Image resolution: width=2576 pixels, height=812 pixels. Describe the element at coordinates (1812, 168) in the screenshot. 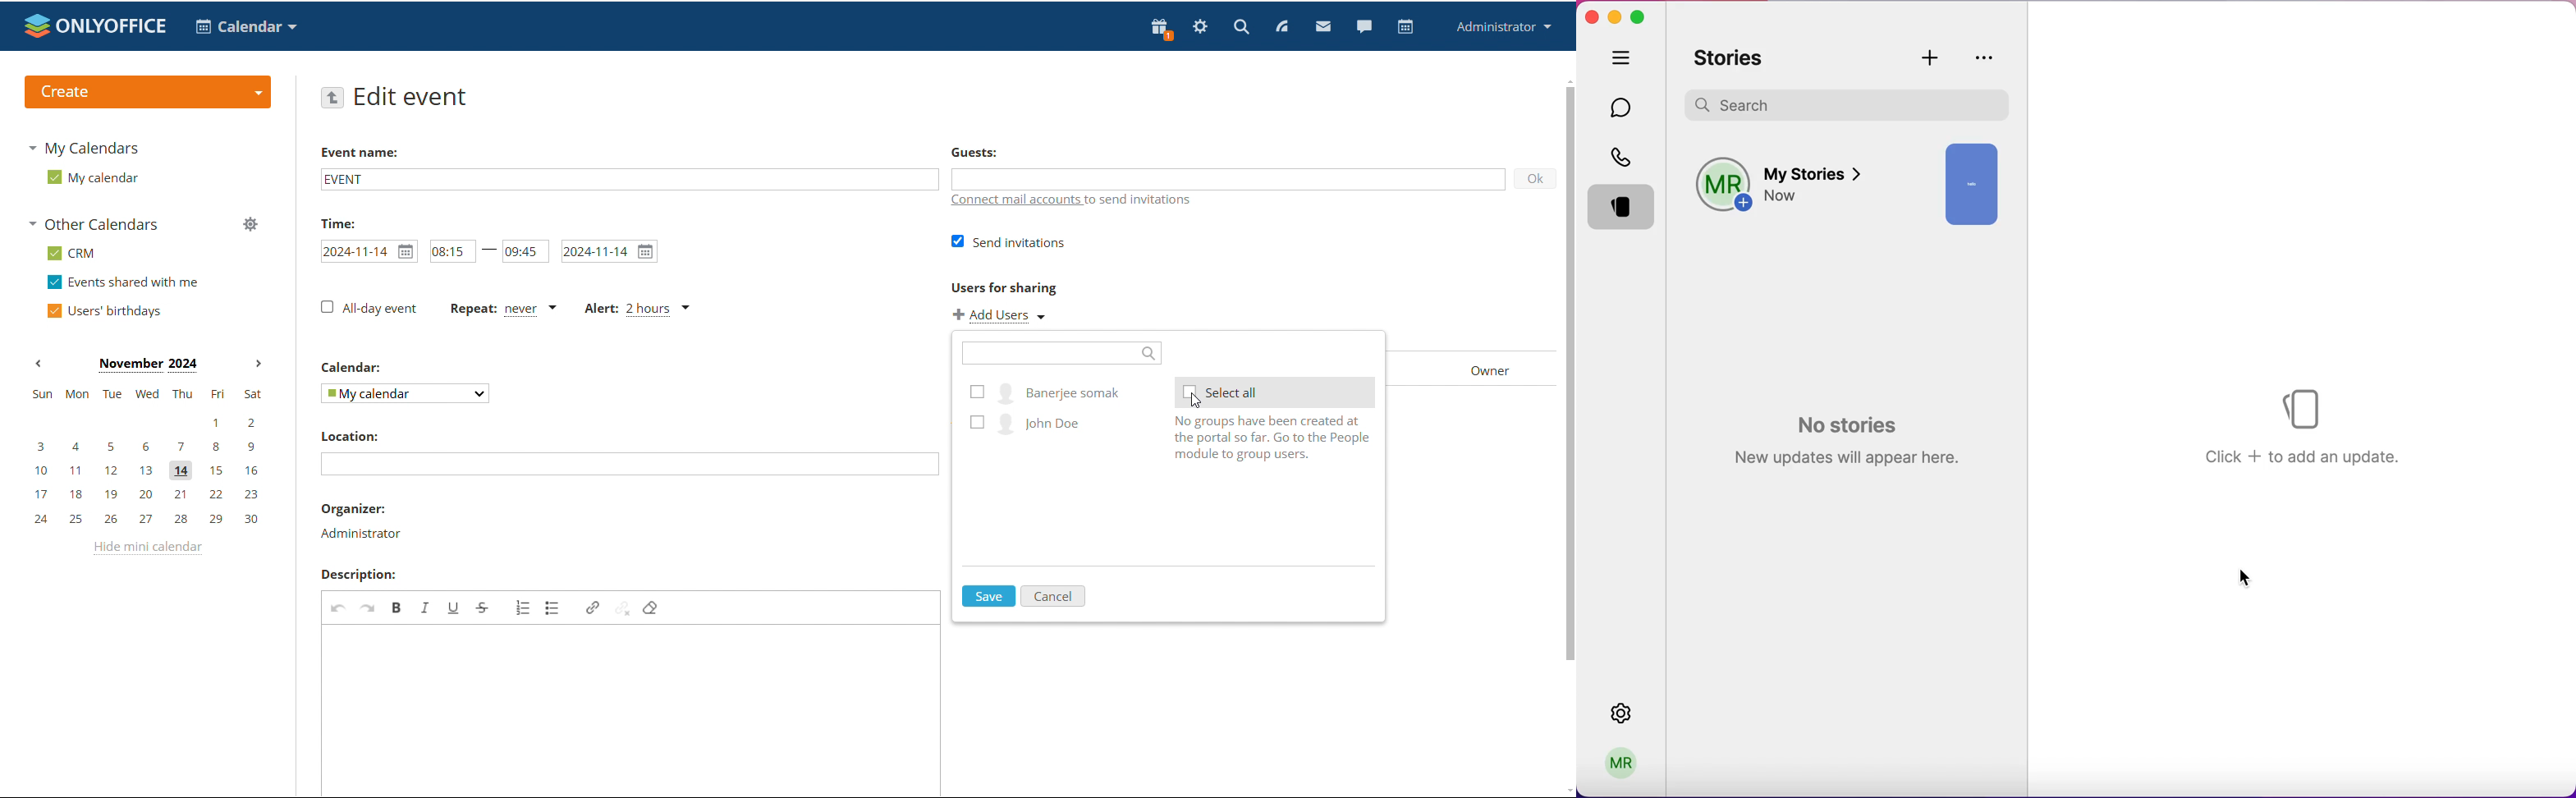

I see `my story` at that location.